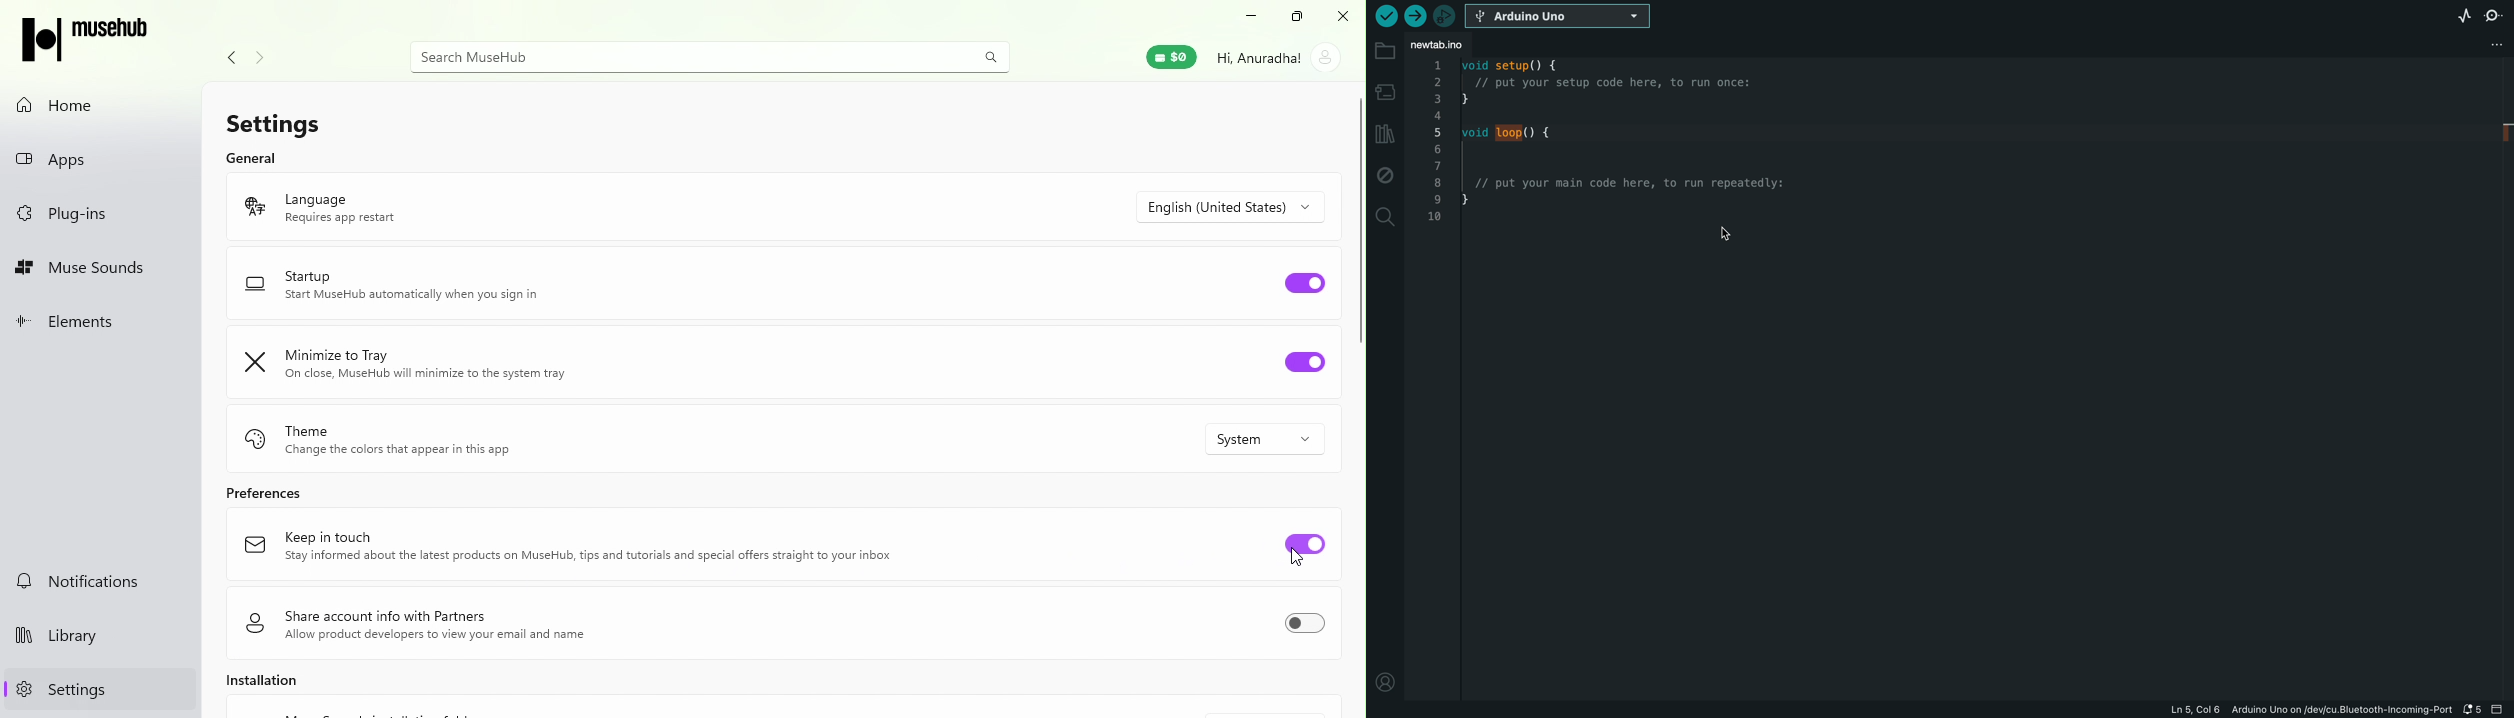 Image resolution: width=2520 pixels, height=728 pixels. What do you see at coordinates (289, 119) in the screenshot?
I see `Settings` at bounding box center [289, 119].